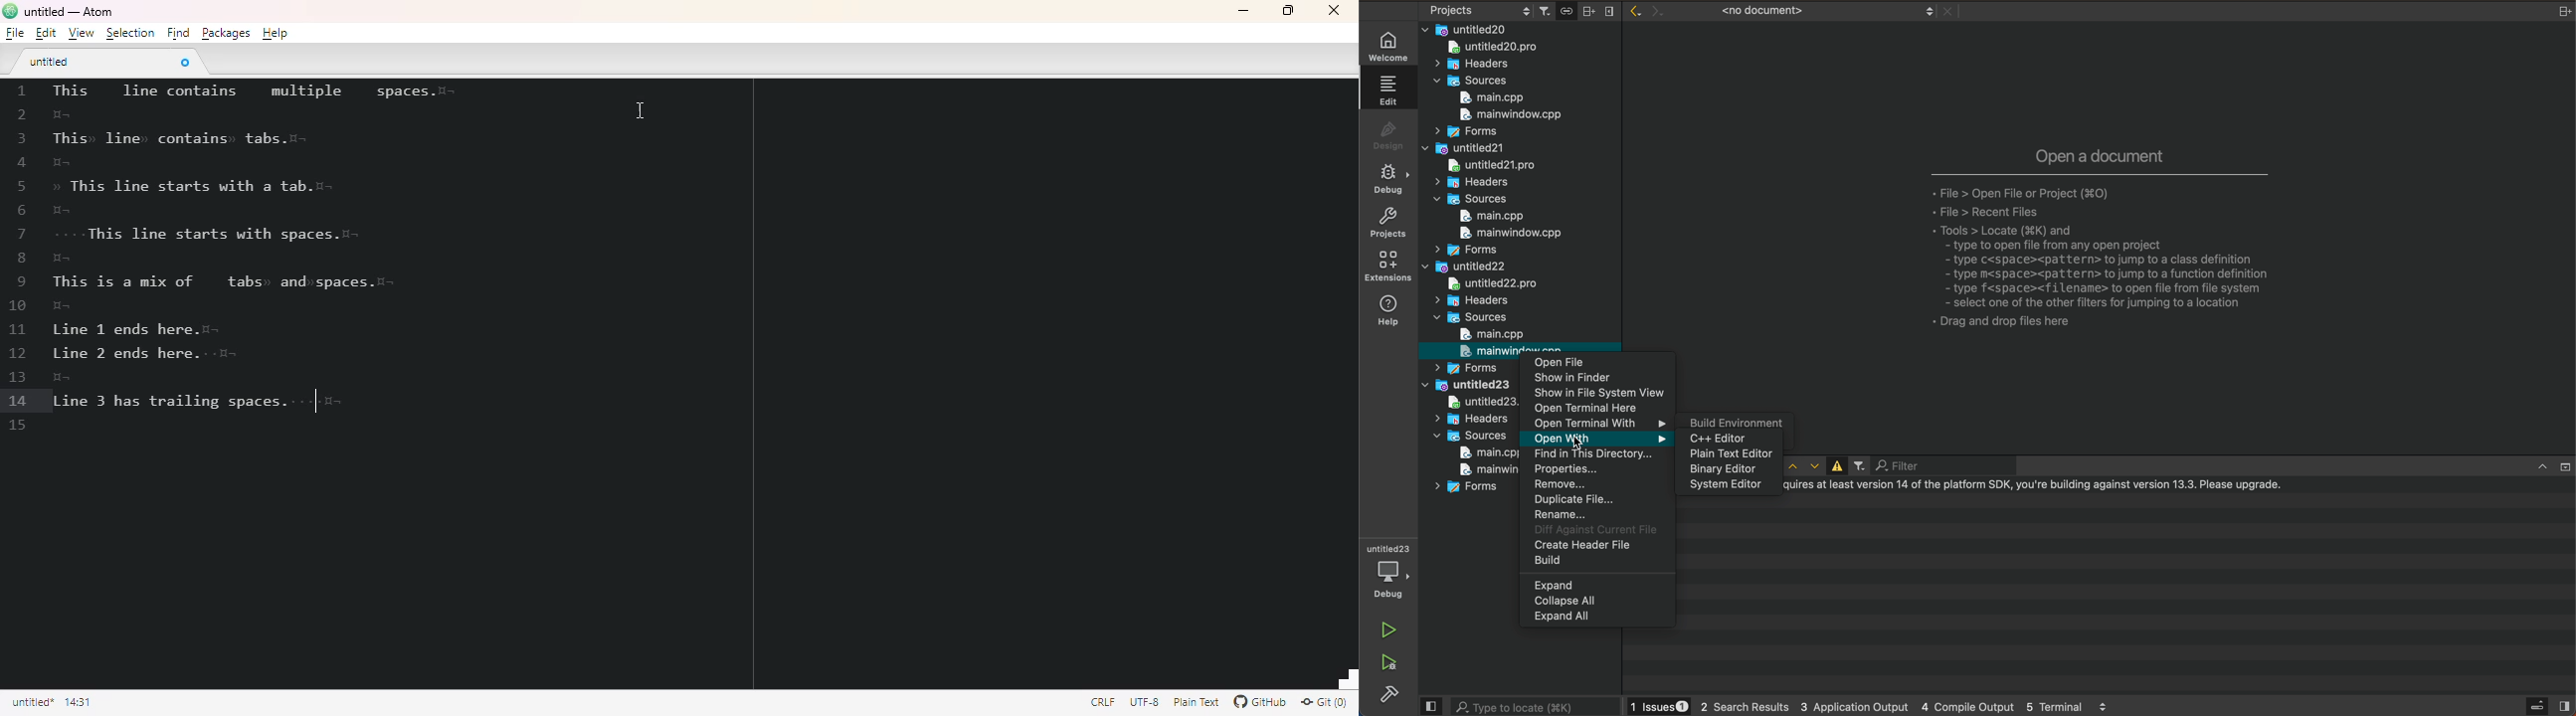 The image size is (2576, 728). I want to click on rename, so click(1597, 515).